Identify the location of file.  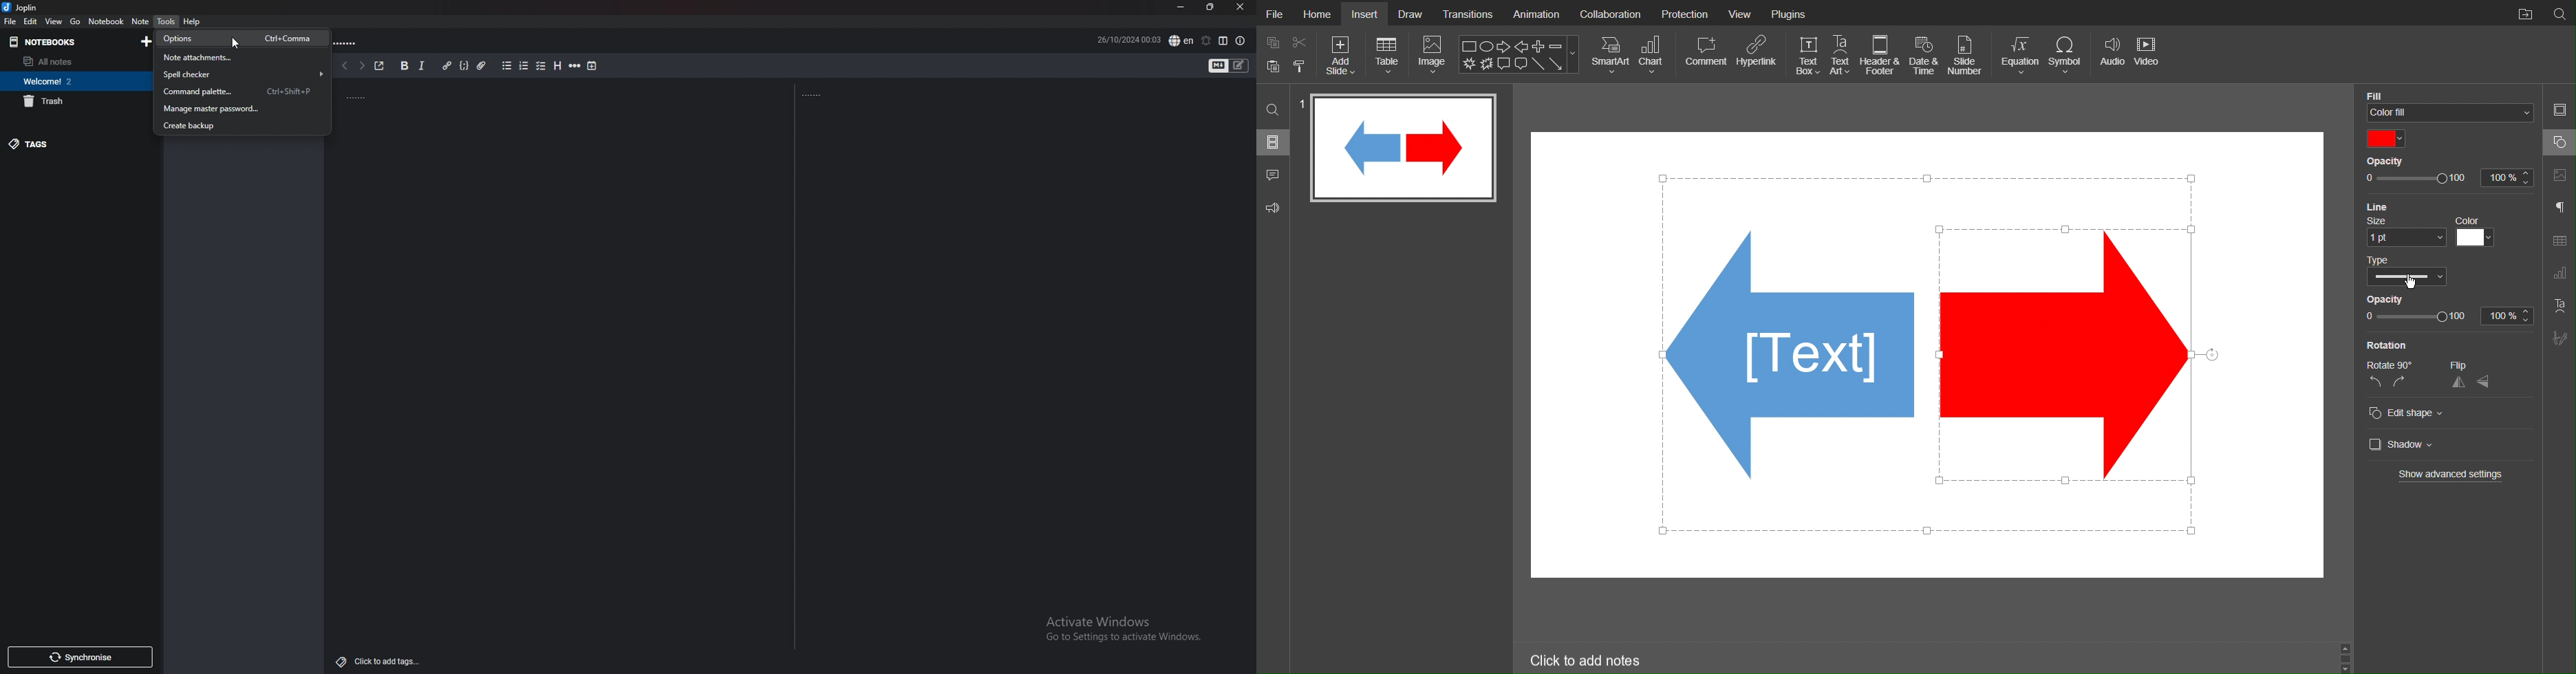
(10, 22).